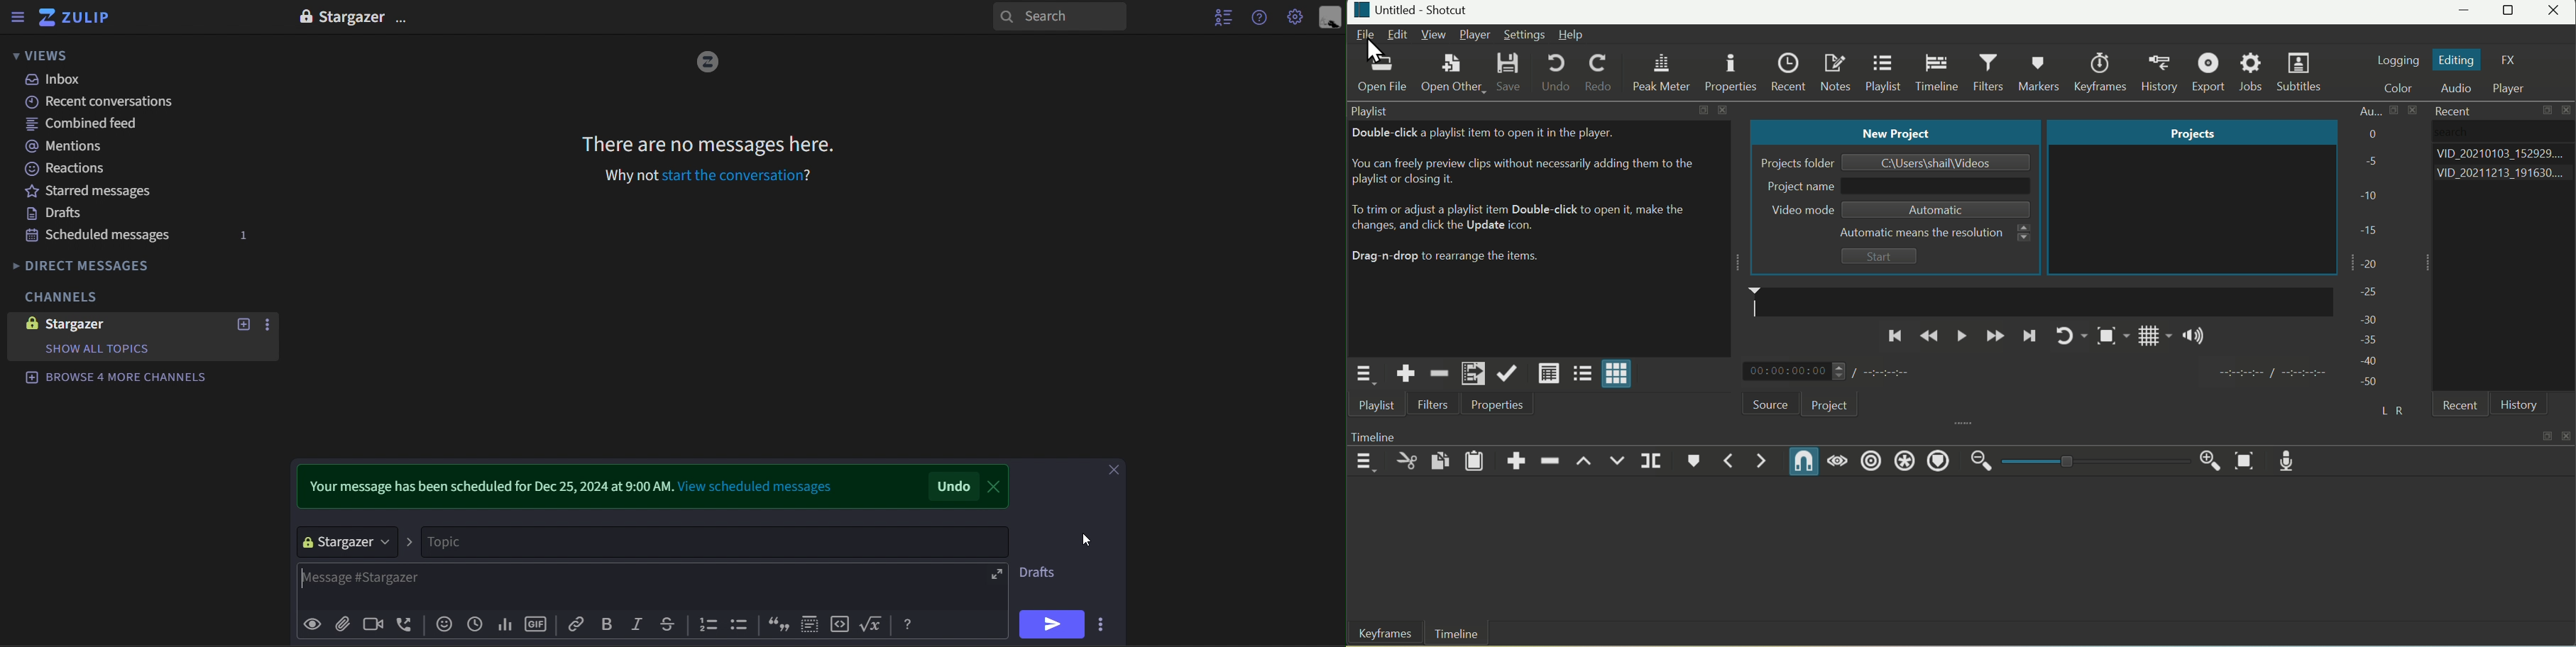  I want to click on Project, so click(1829, 404).